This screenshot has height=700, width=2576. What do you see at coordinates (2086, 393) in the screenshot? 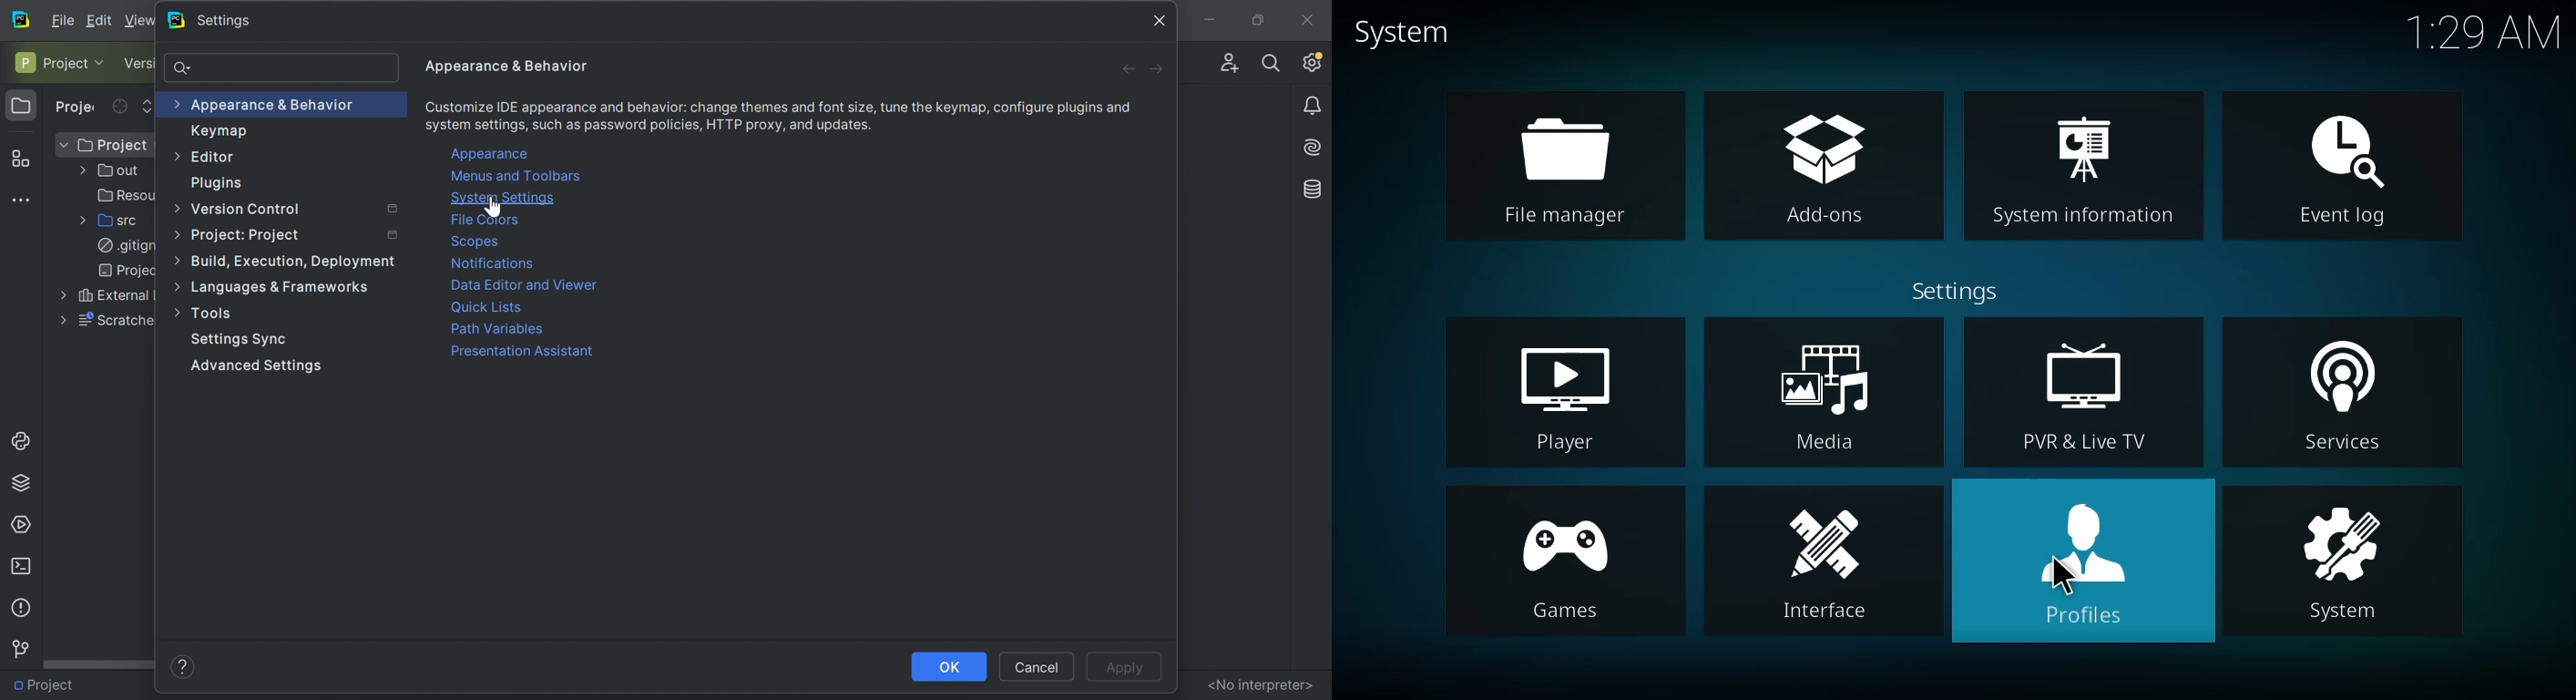
I see `pvr & live tv` at bounding box center [2086, 393].